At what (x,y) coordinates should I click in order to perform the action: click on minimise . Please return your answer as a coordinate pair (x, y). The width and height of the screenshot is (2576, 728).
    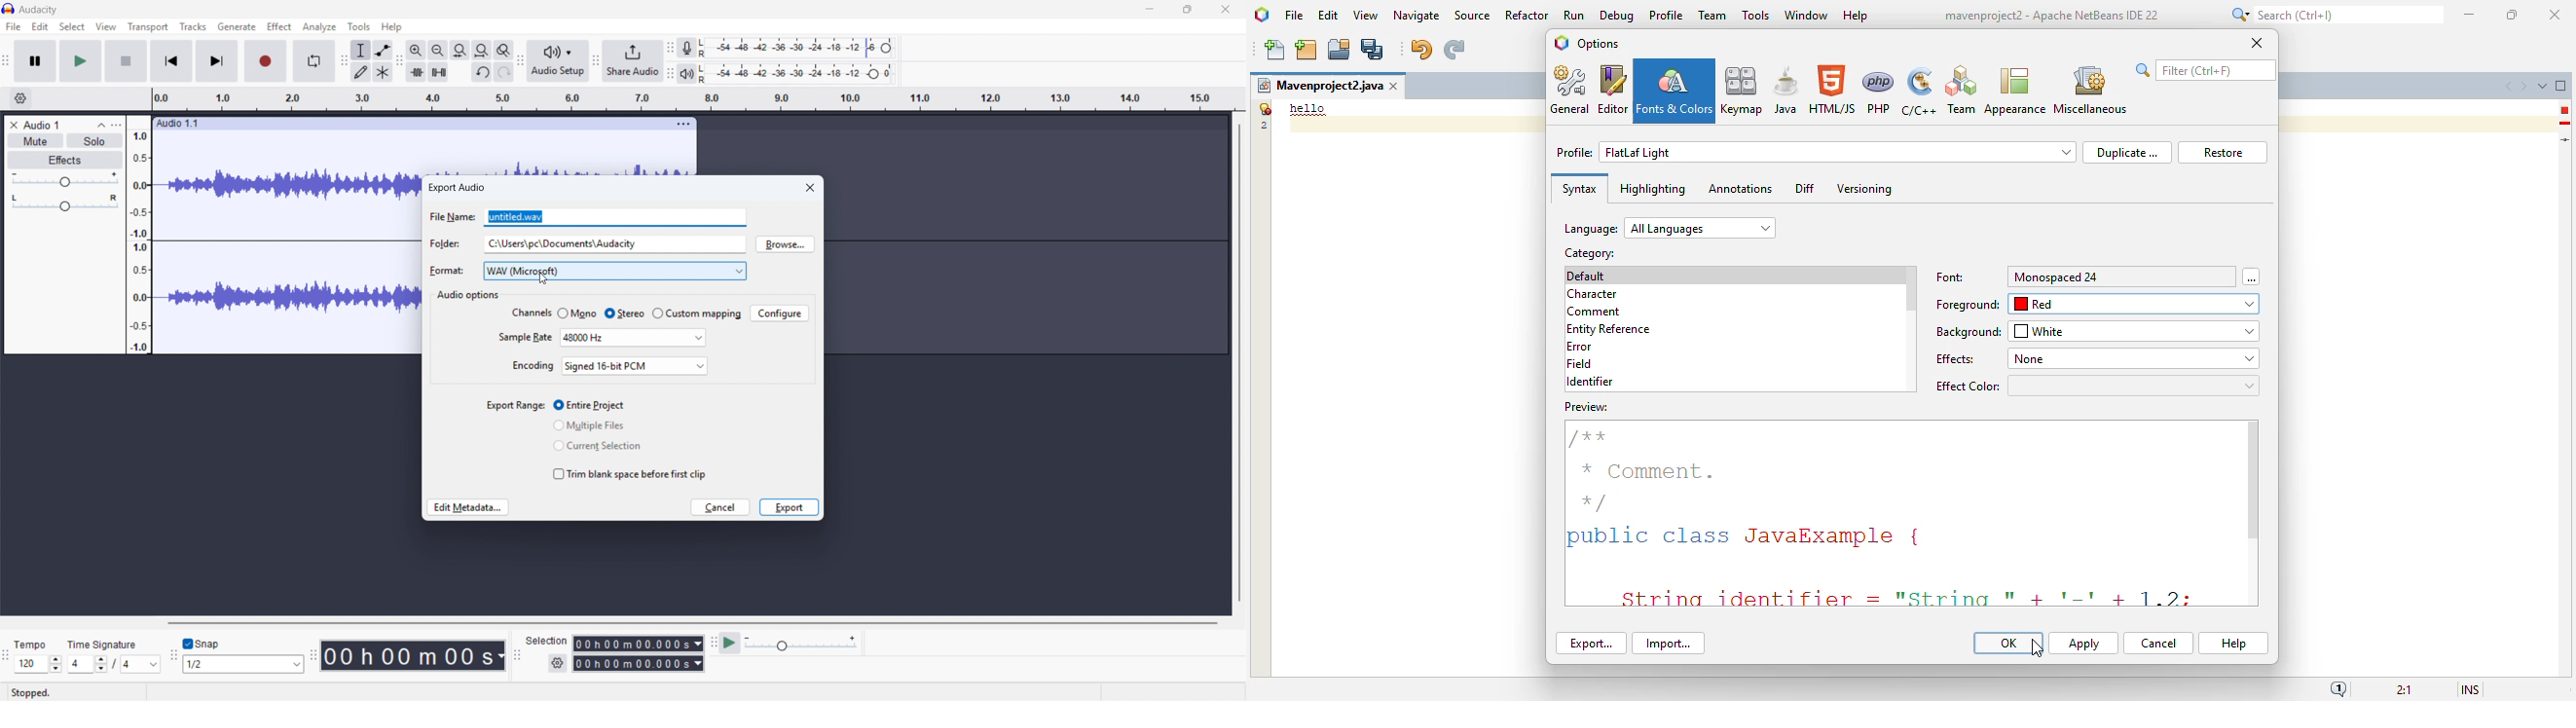
    Looking at the image, I should click on (1148, 9).